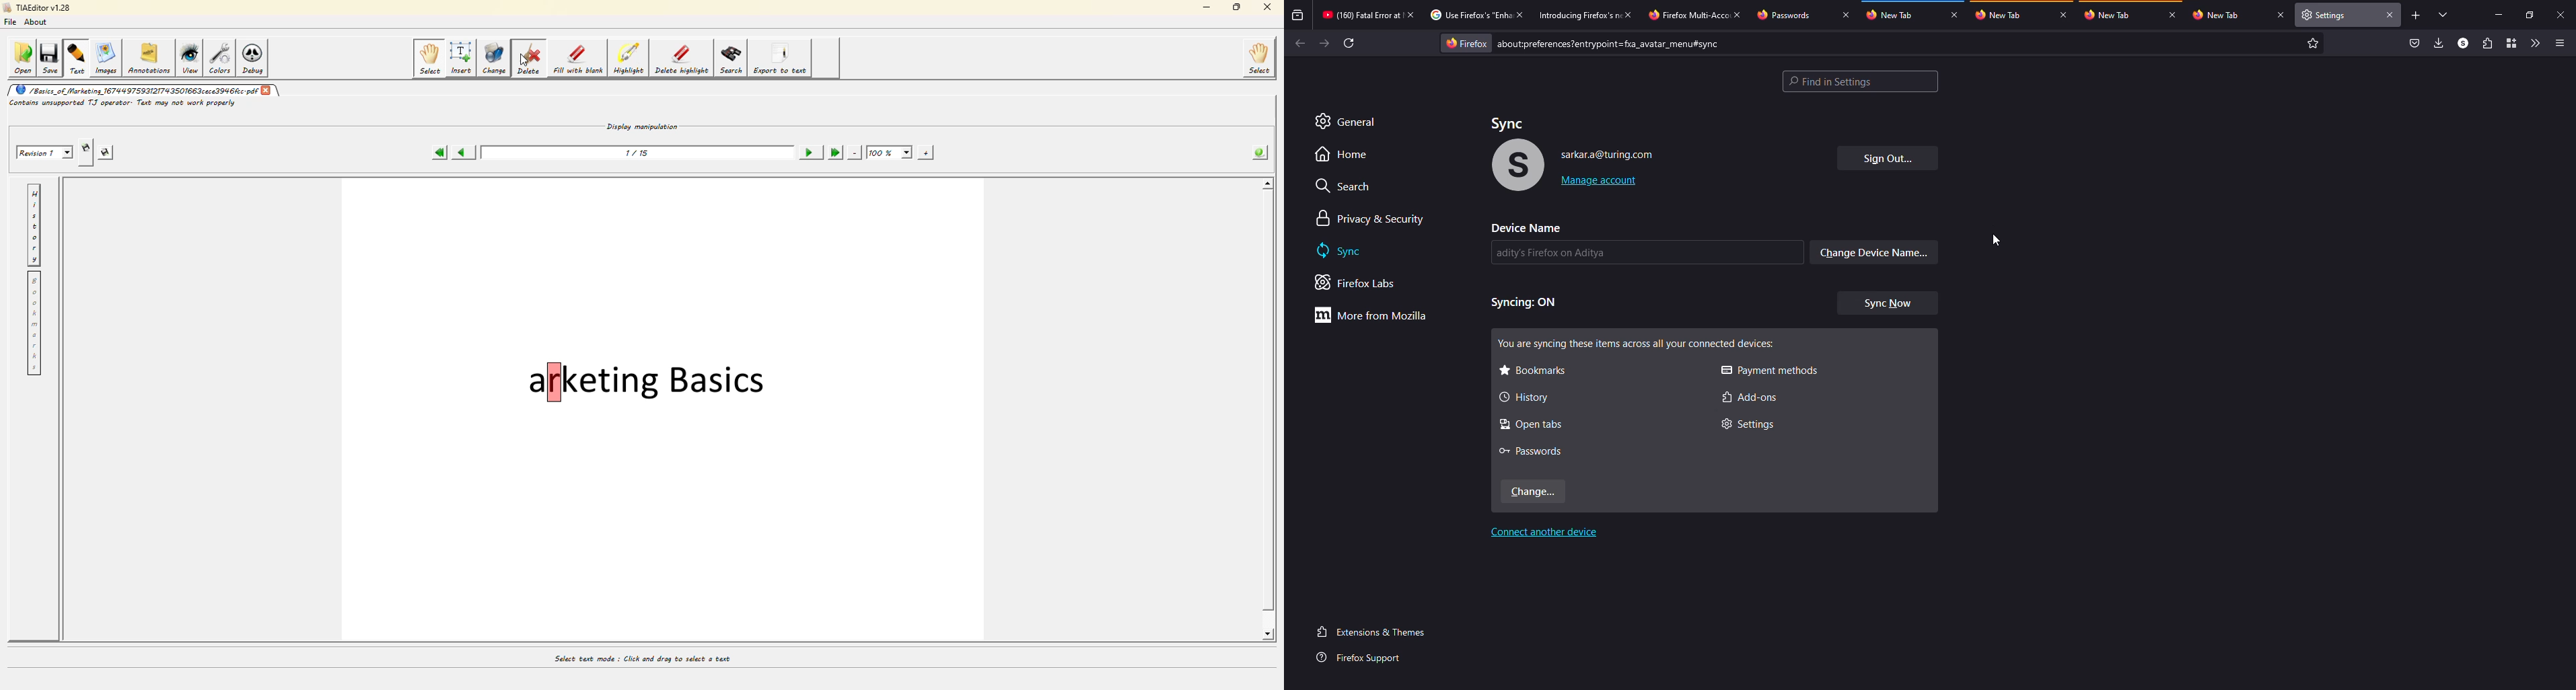  Describe the element at coordinates (1327, 42) in the screenshot. I see `forward` at that location.